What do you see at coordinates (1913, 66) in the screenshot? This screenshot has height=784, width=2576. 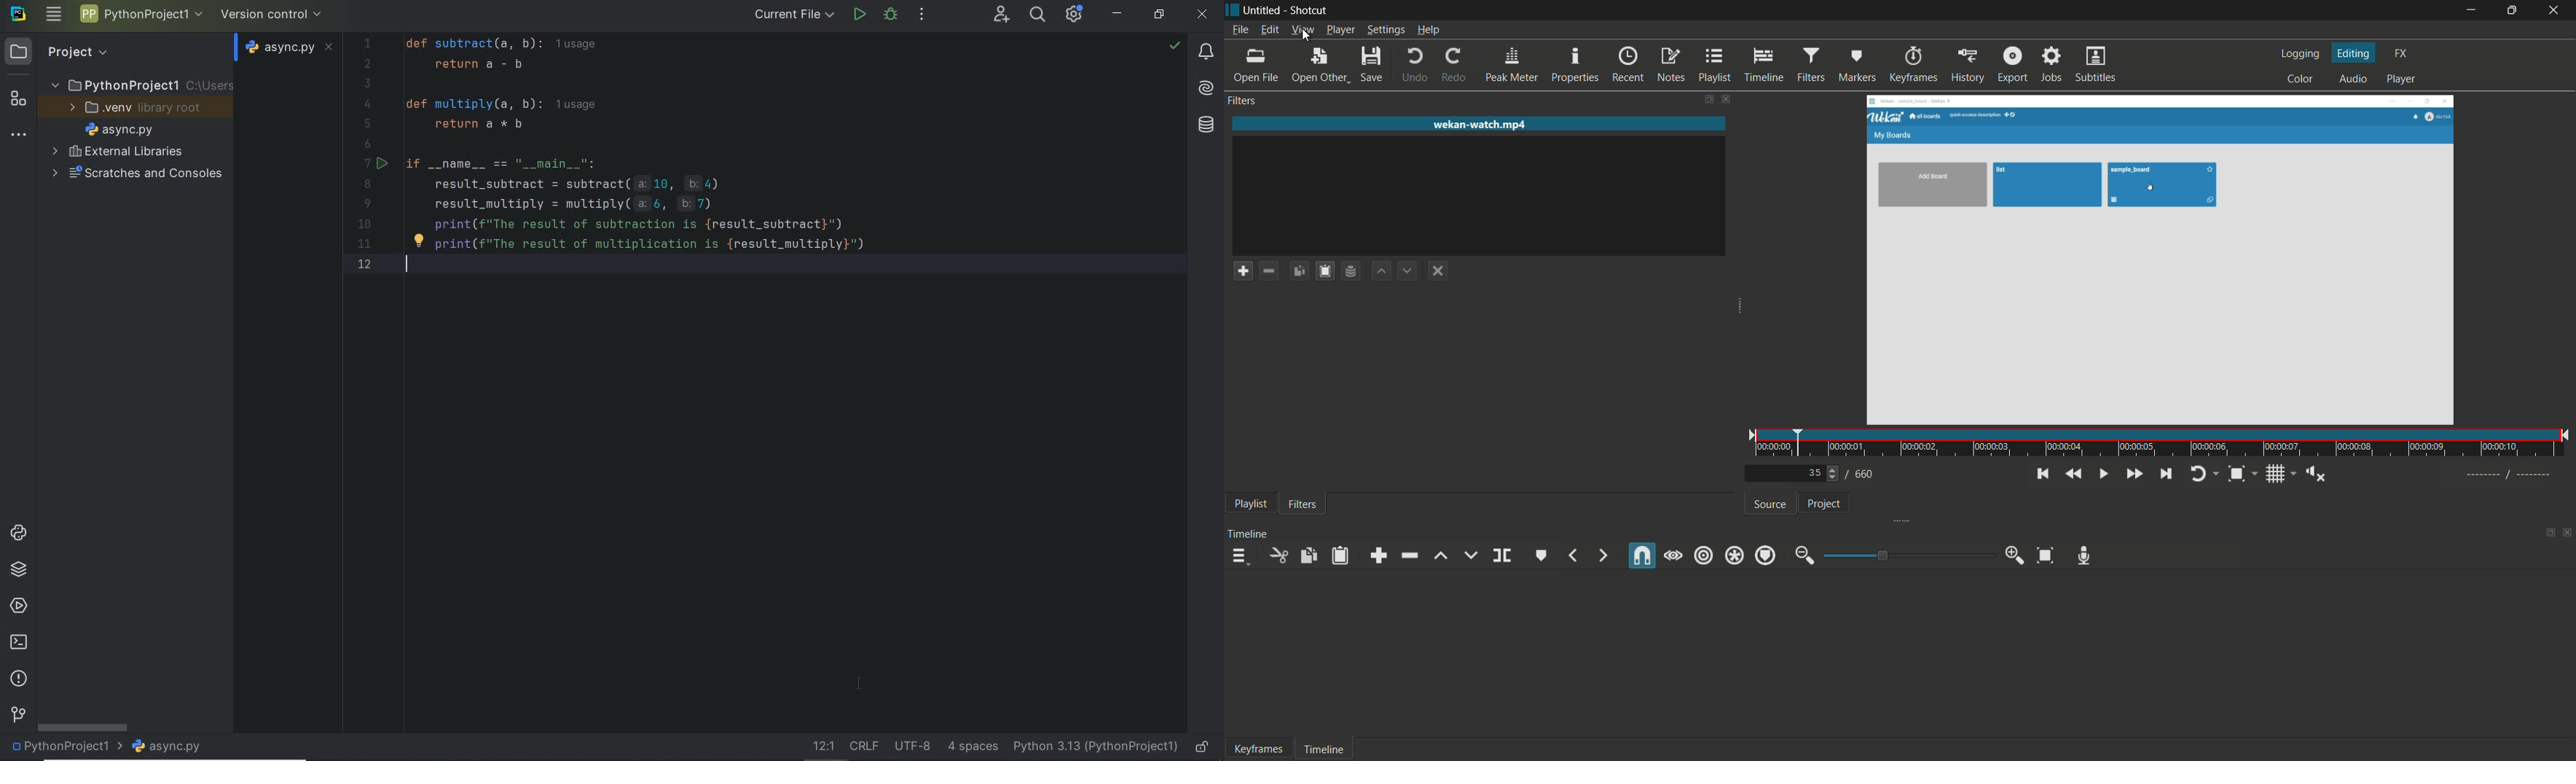 I see `keyframes` at bounding box center [1913, 66].